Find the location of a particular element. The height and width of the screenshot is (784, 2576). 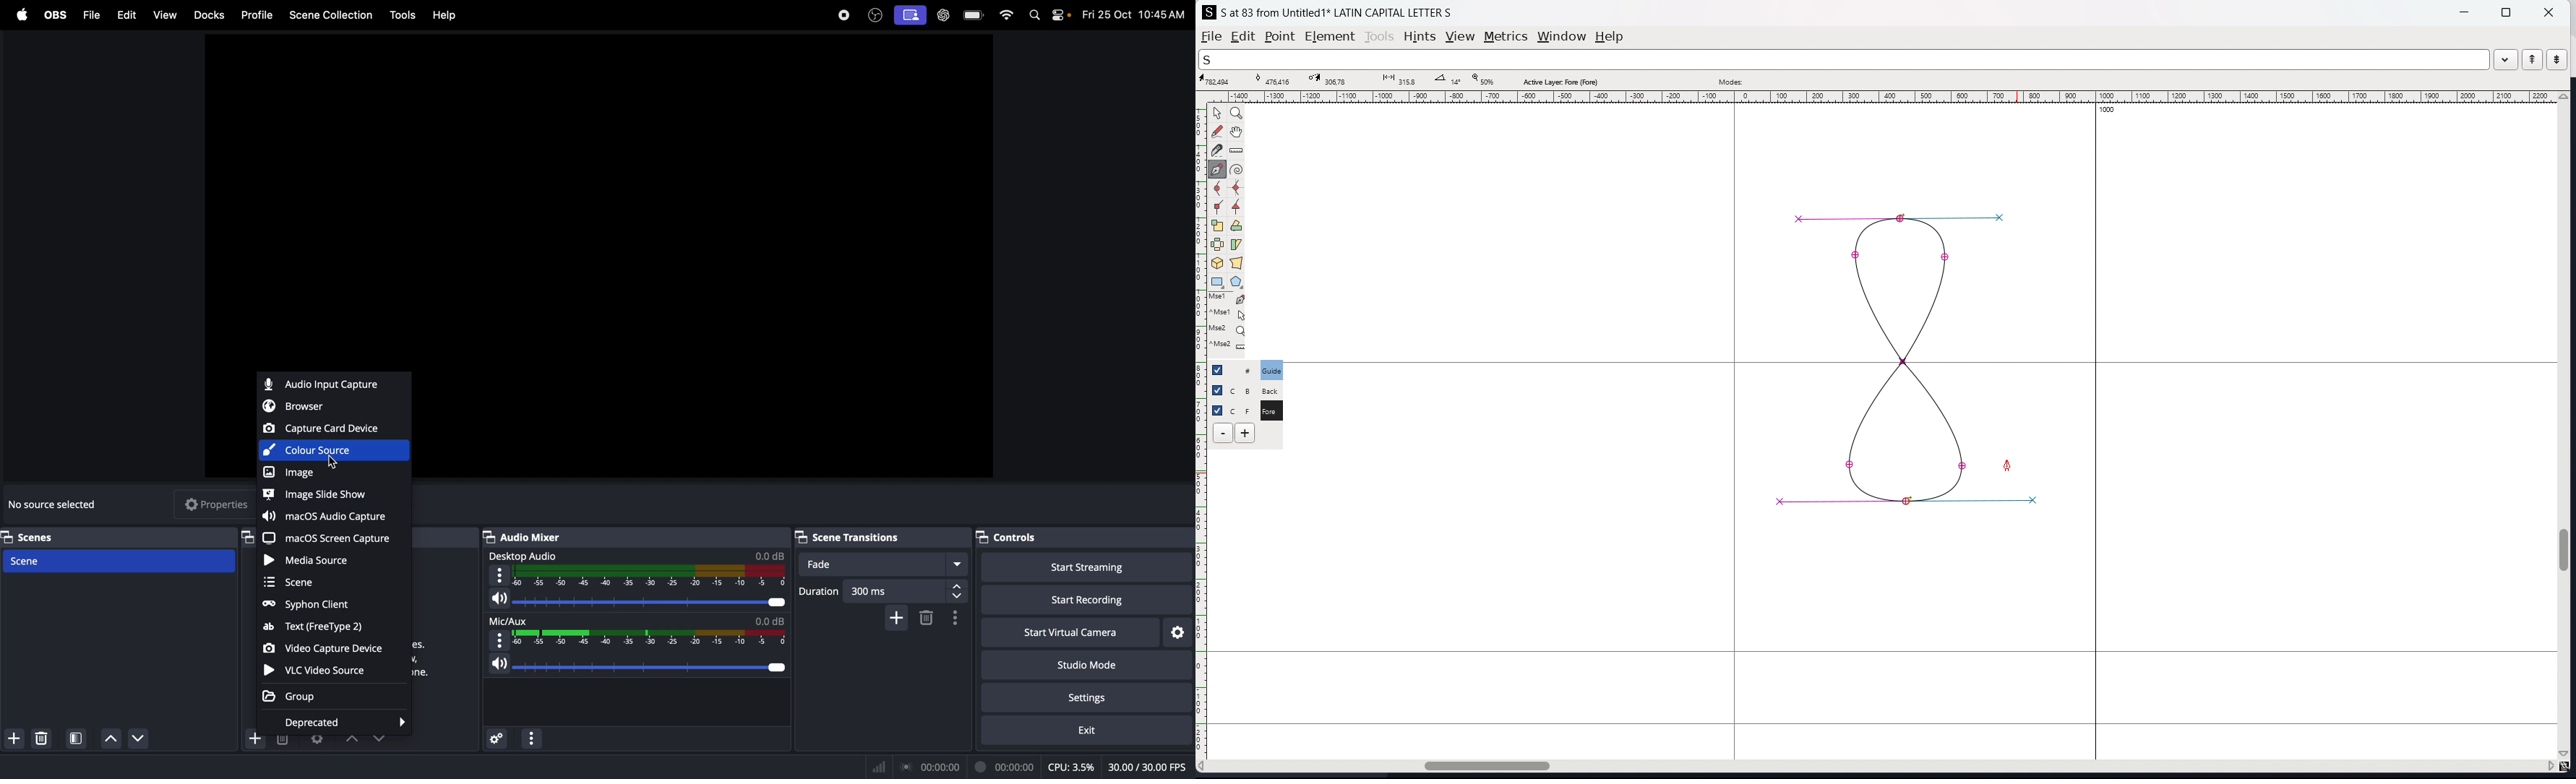

chat gpt is located at coordinates (943, 16).